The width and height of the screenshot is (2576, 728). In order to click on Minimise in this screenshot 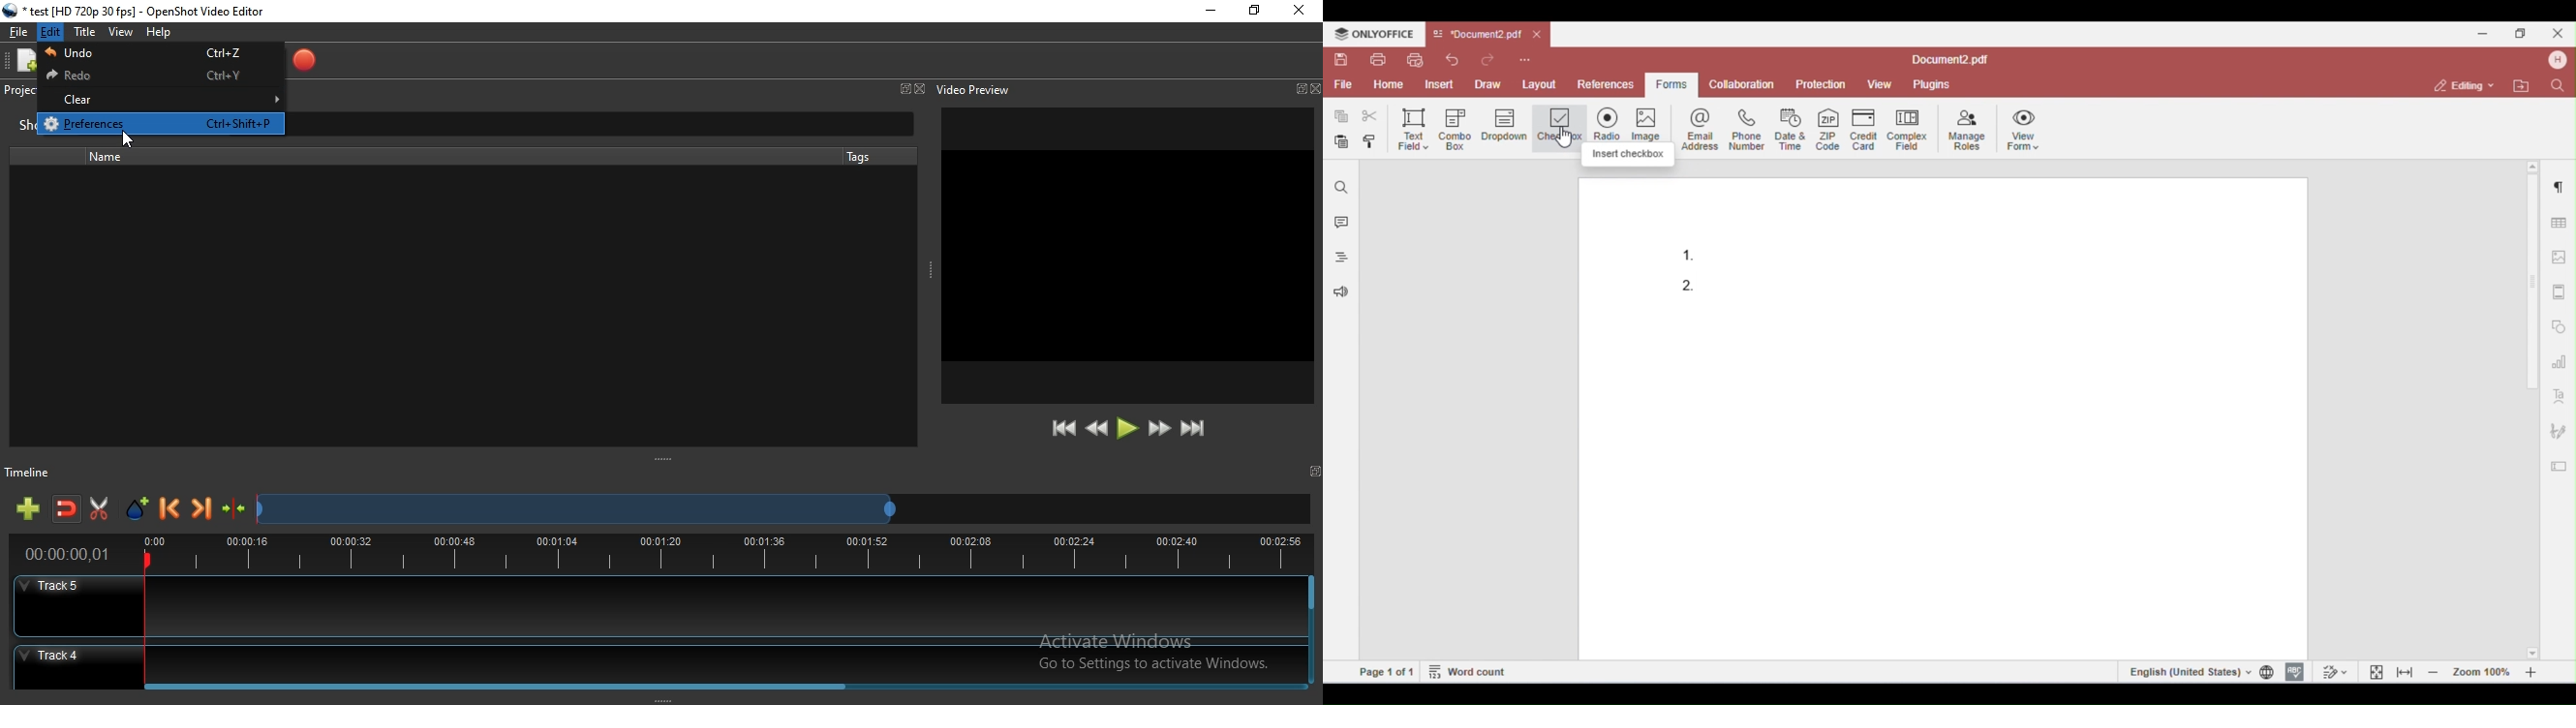, I will do `click(1210, 12)`.